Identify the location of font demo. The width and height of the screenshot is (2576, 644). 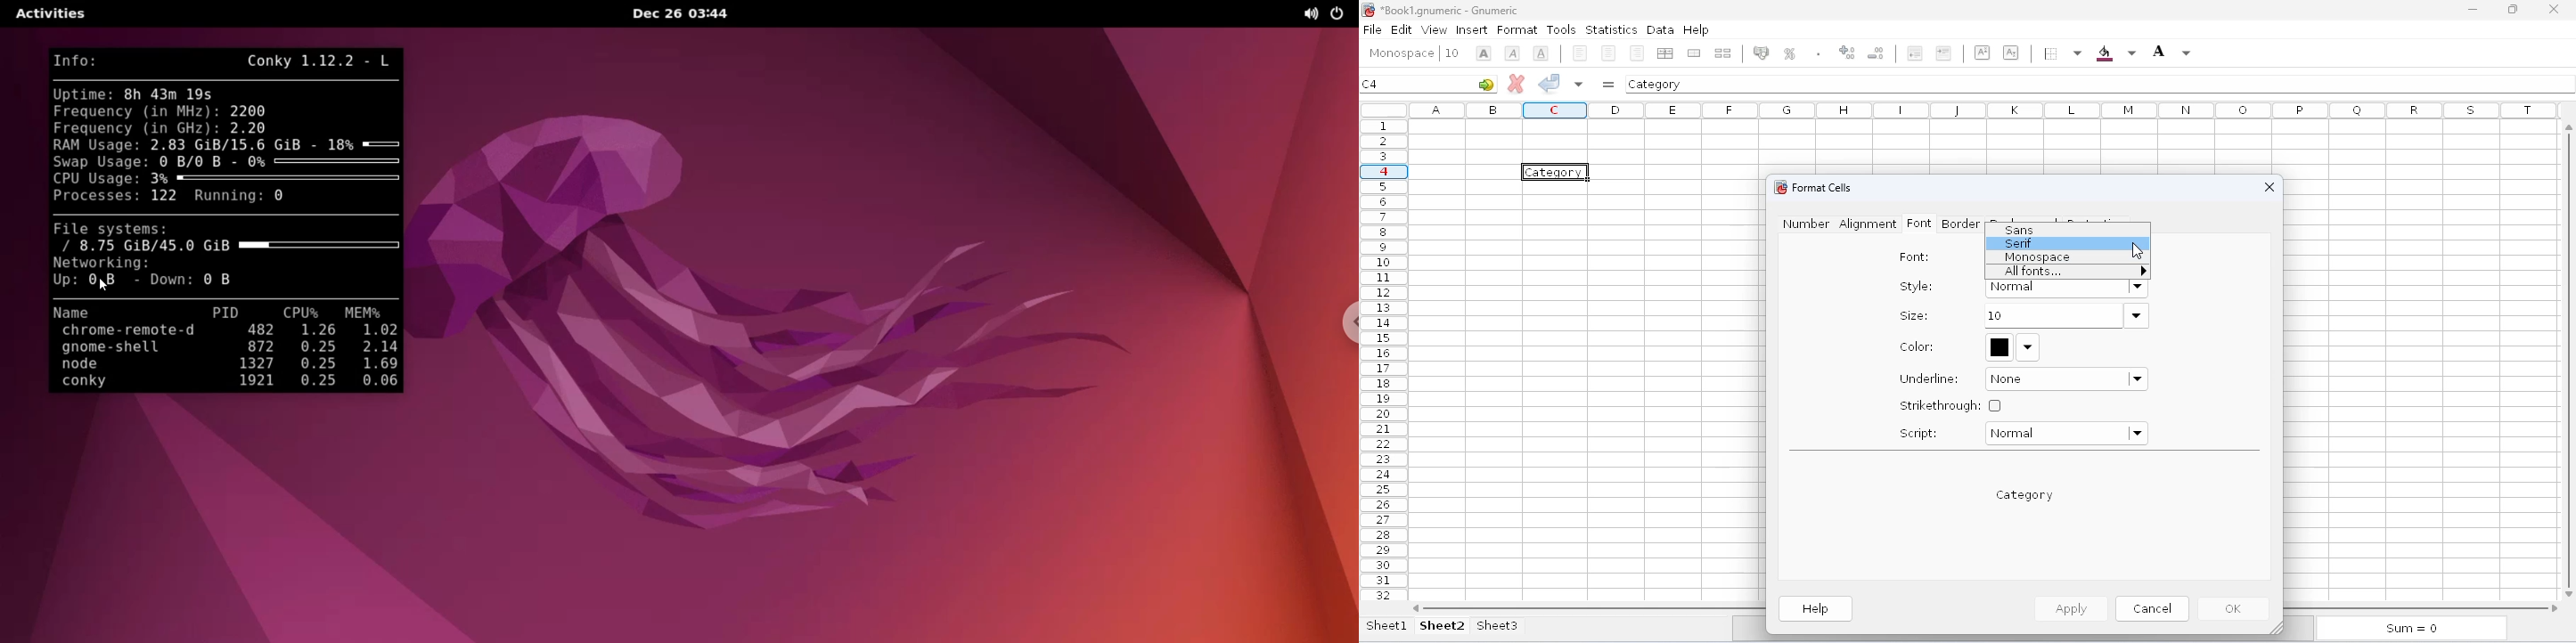
(2025, 495).